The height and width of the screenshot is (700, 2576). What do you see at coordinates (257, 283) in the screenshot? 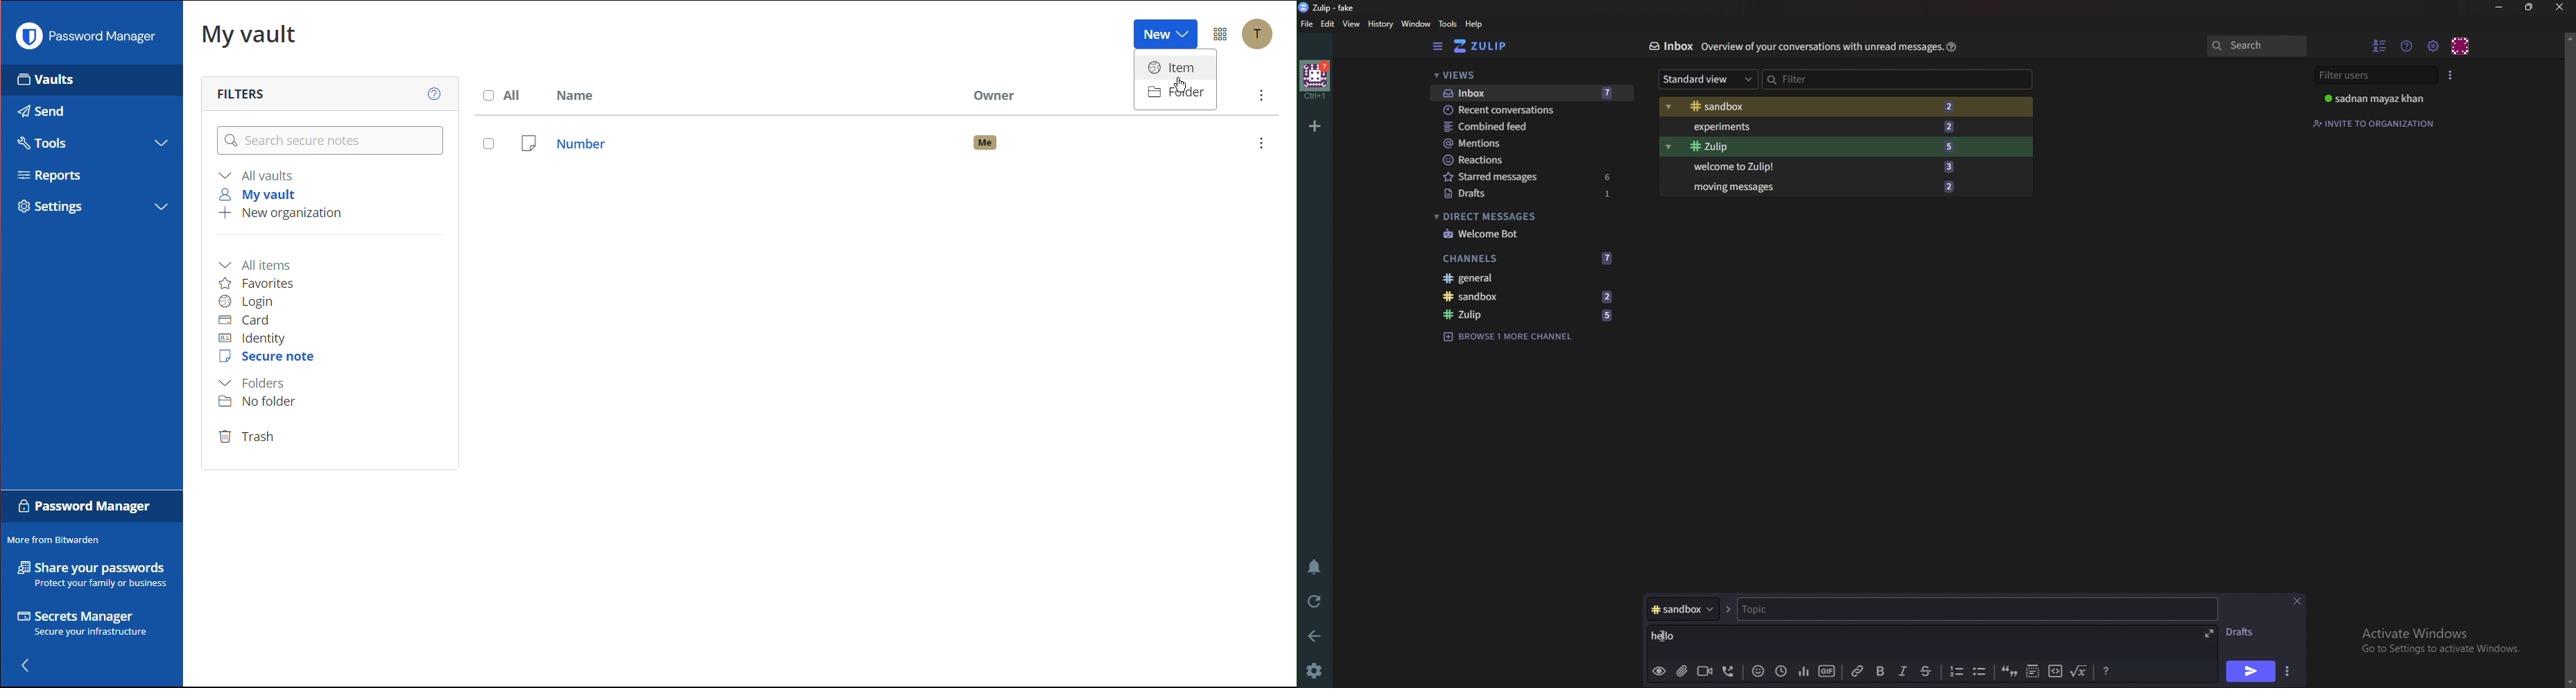
I see `Favorites` at bounding box center [257, 283].